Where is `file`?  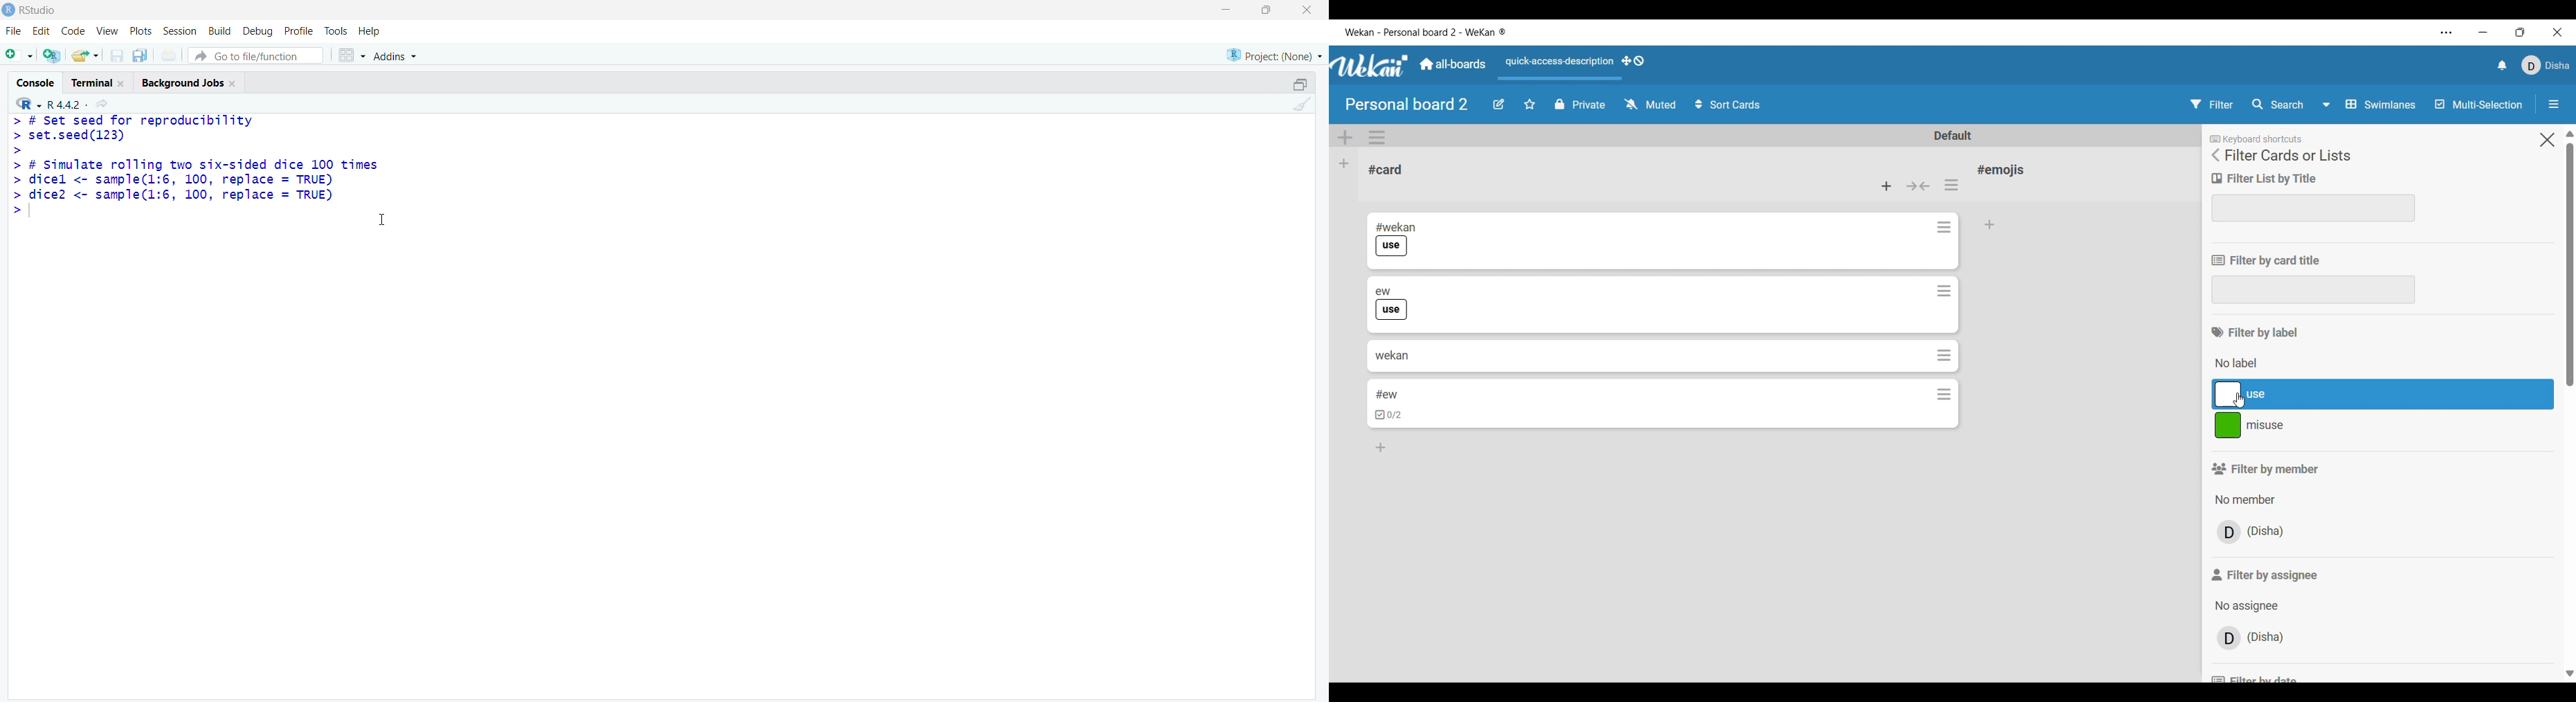
file is located at coordinates (14, 31).